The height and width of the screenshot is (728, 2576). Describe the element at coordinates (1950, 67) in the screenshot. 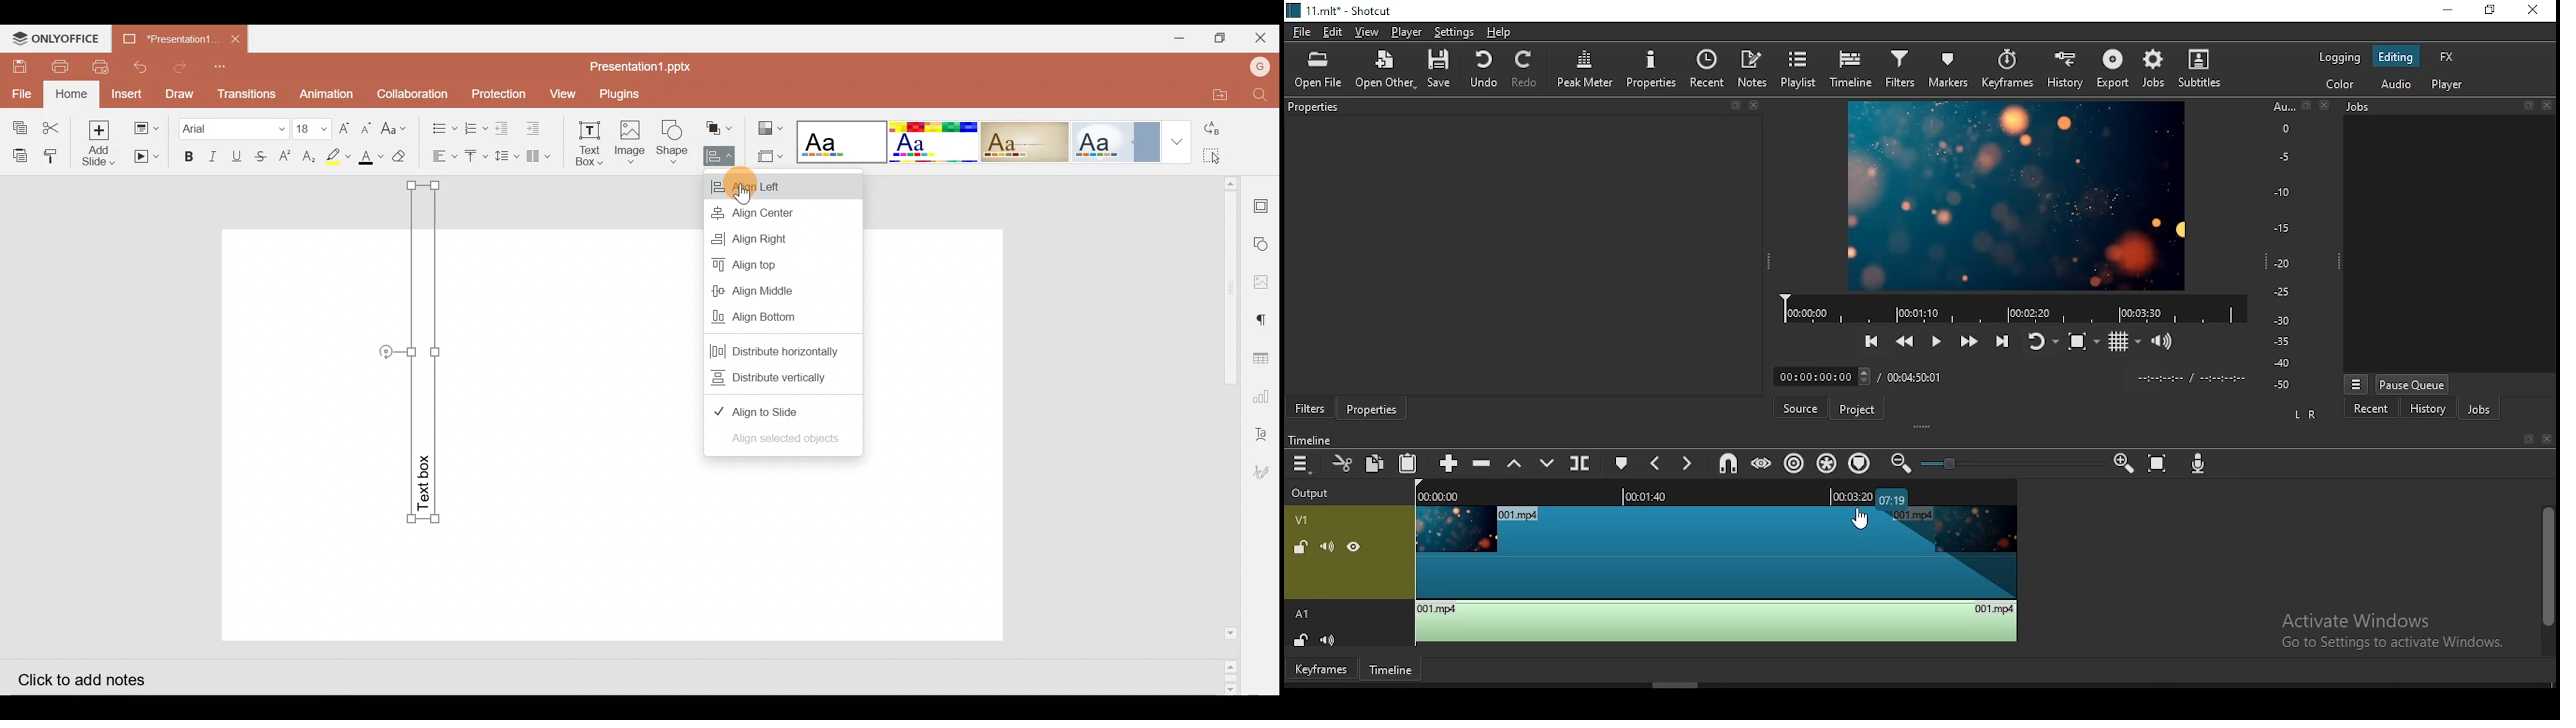

I see `markers` at that location.